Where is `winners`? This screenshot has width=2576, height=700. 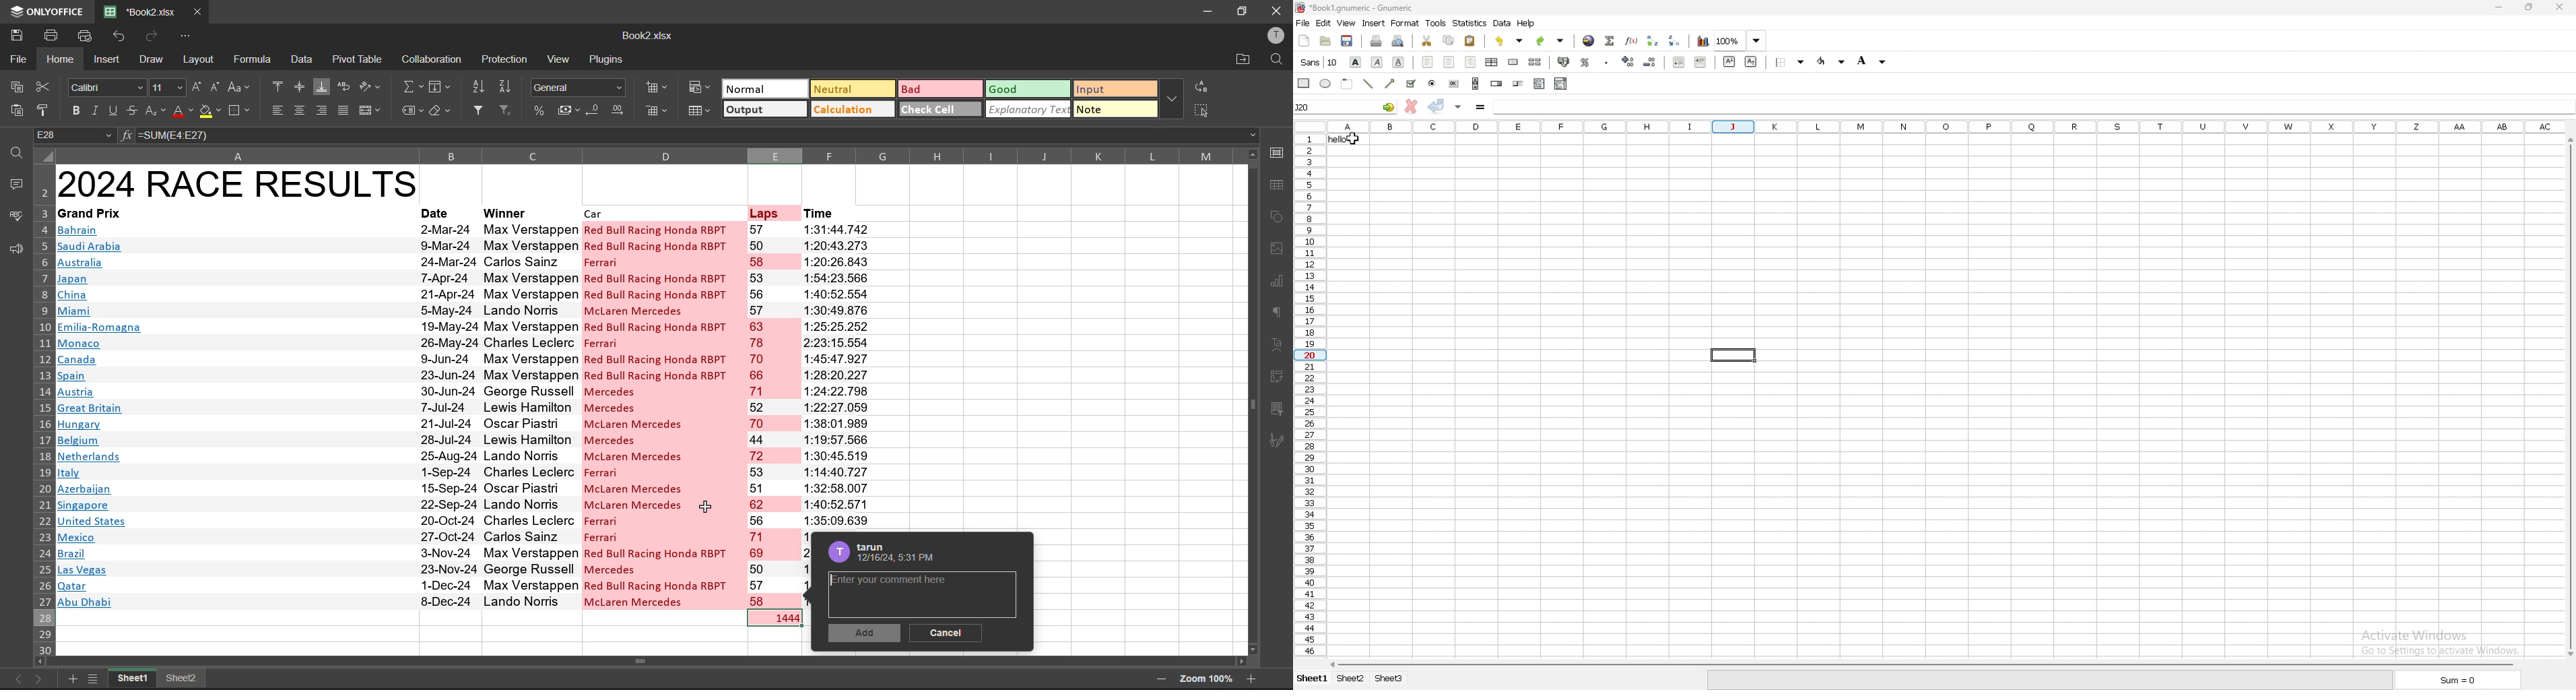
winners is located at coordinates (529, 414).